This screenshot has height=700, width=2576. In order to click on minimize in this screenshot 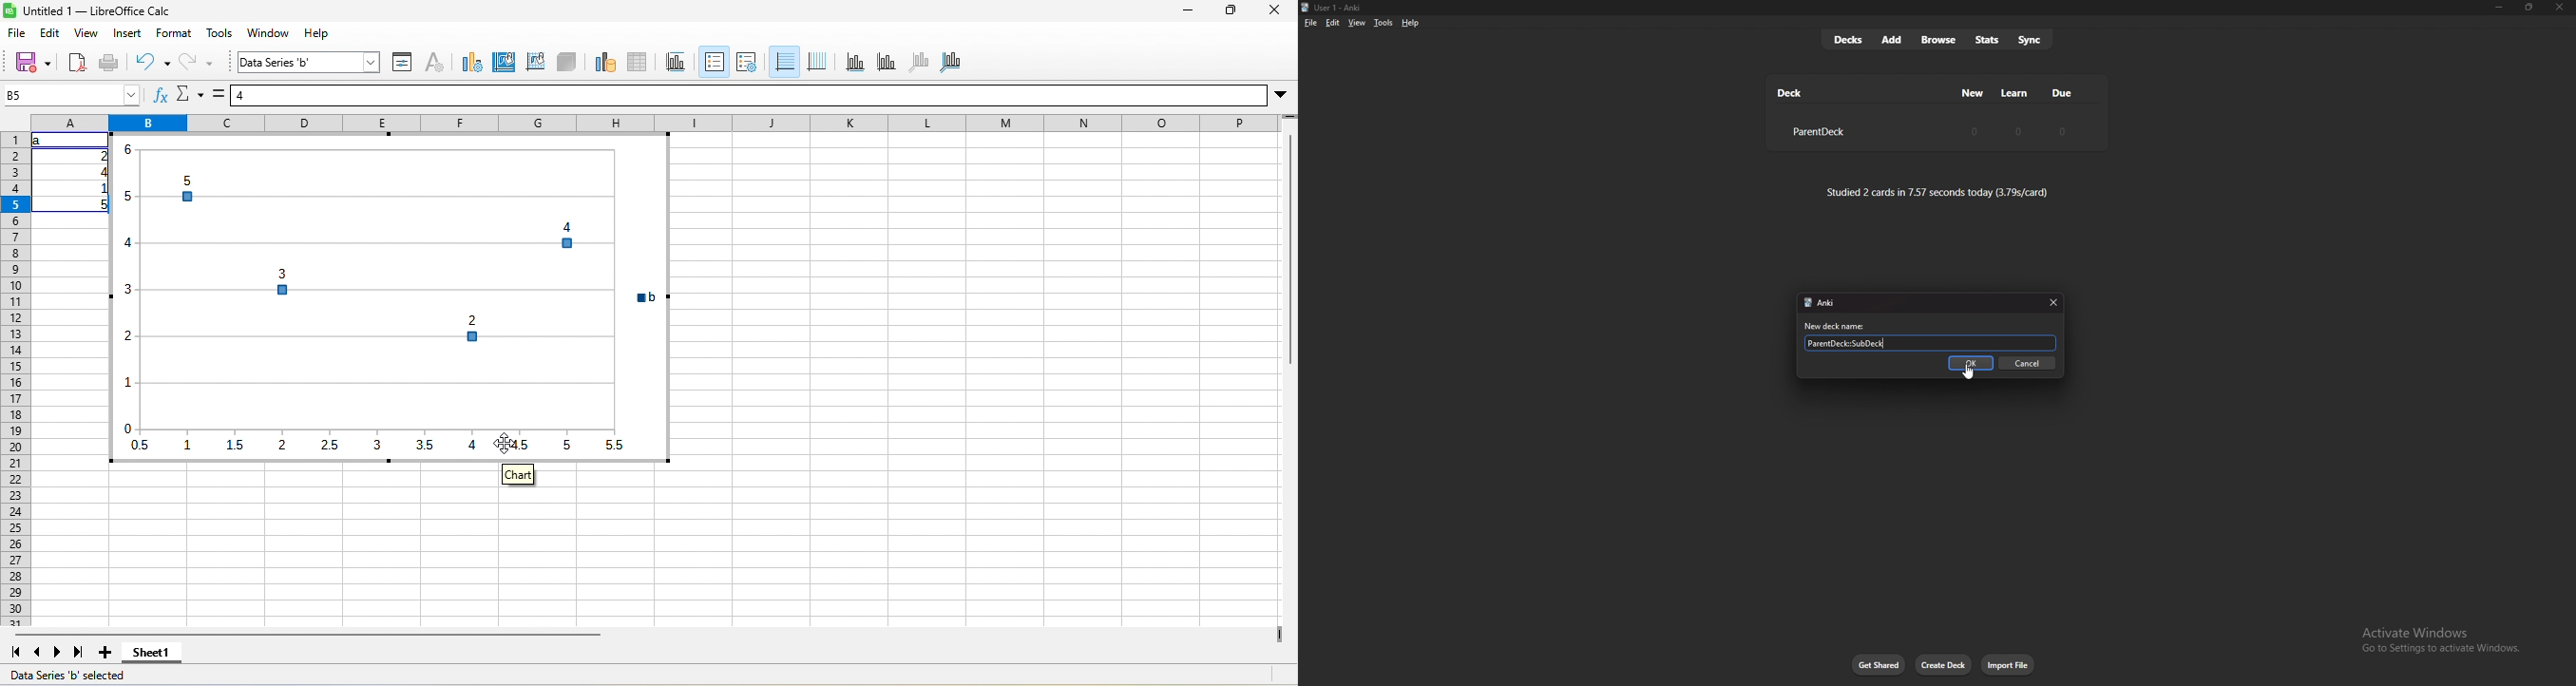, I will do `click(2499, 7)`.